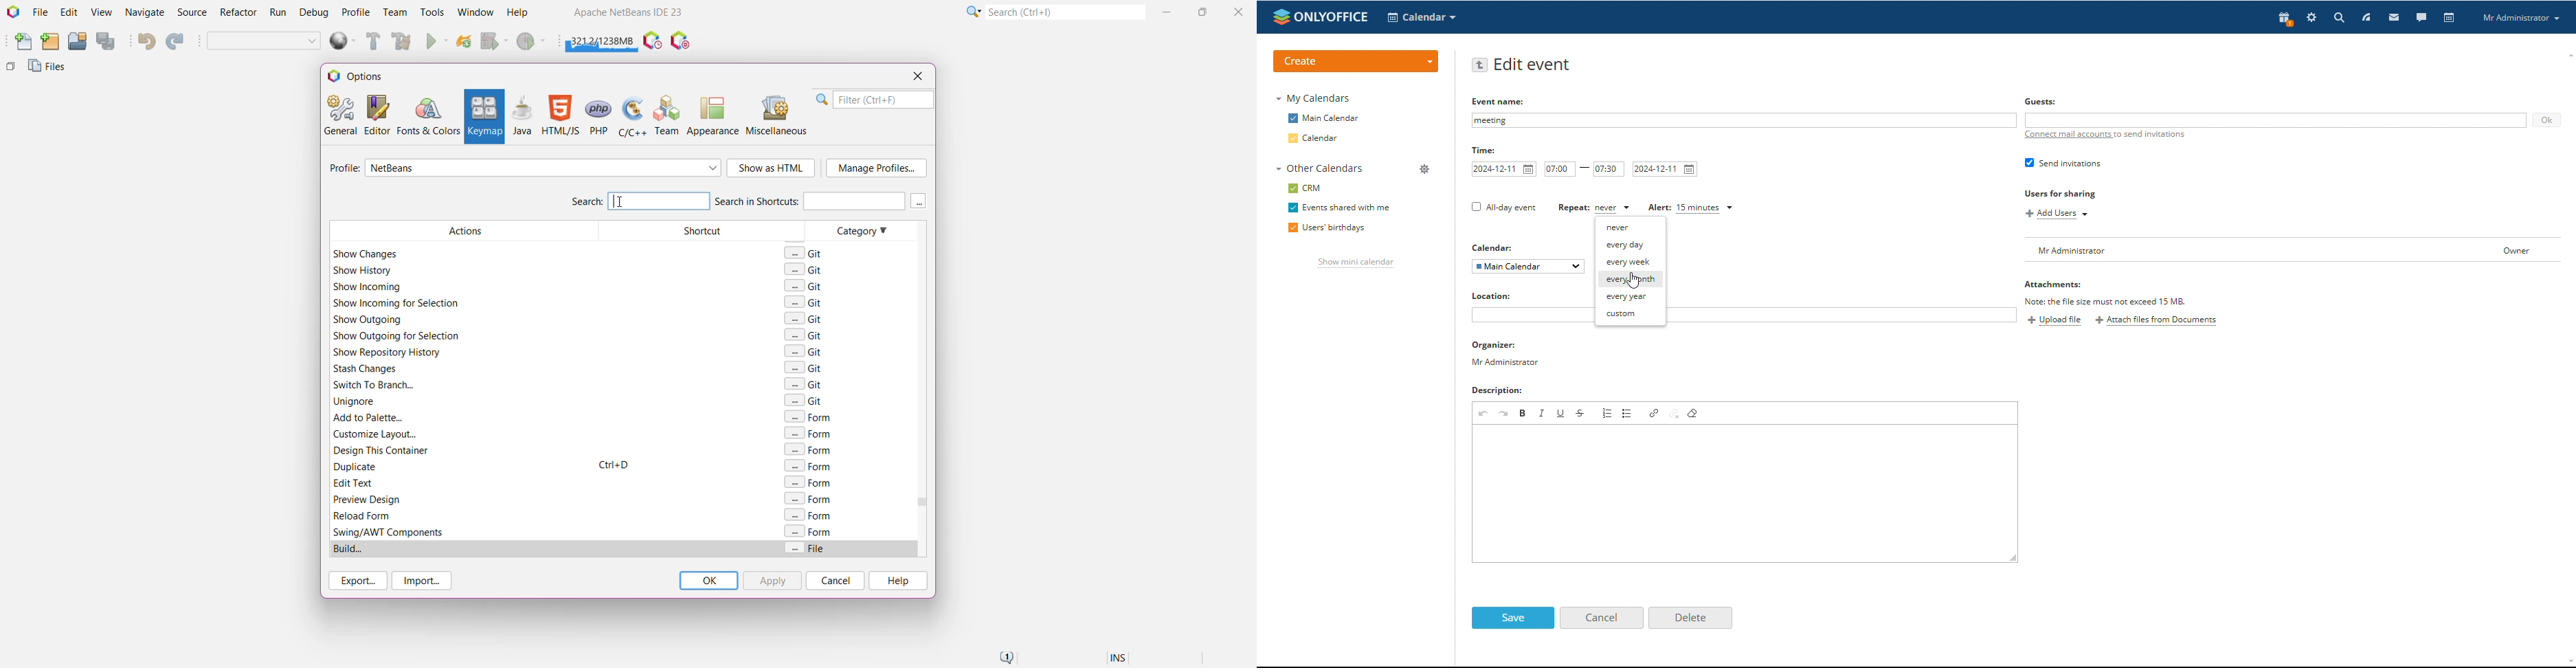 The width and height of the screenshot is (2576, 672). What do you see at coordinates (1120, 659) in the screenshot?
I see `Insert Mode` at bounding box center [1120, 659].